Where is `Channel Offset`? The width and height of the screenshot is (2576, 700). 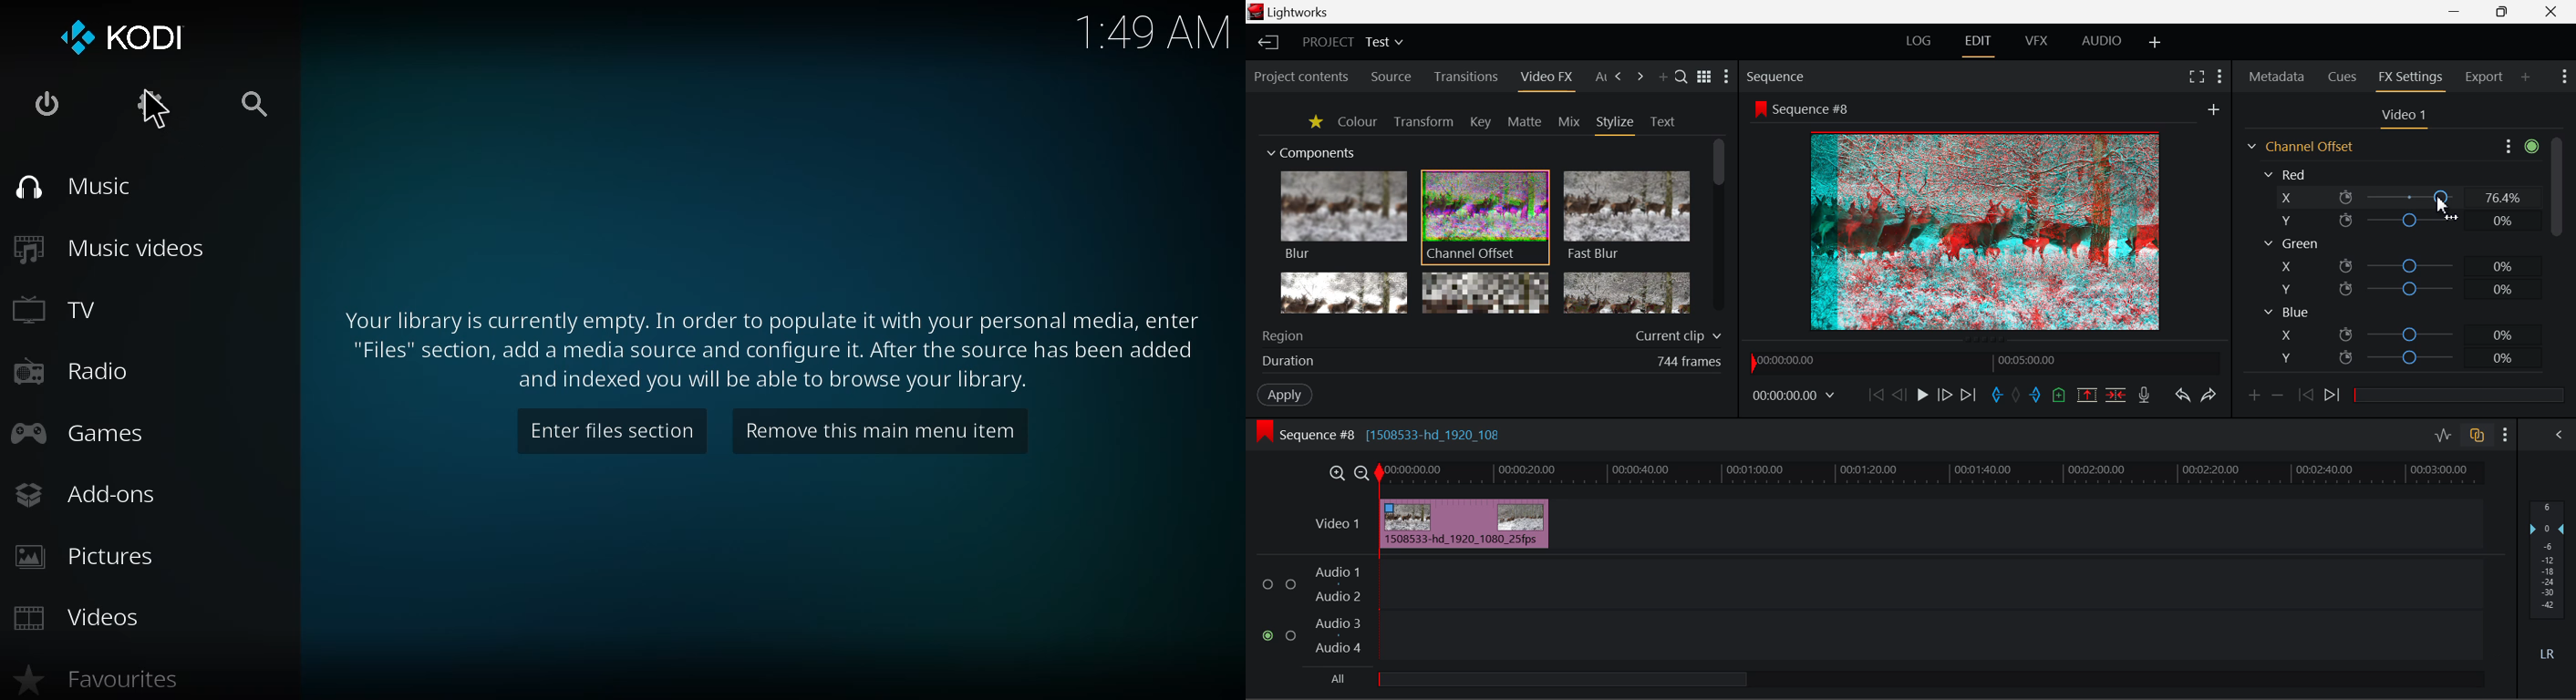 Channel Offset is located at coordinates (2299, 146).